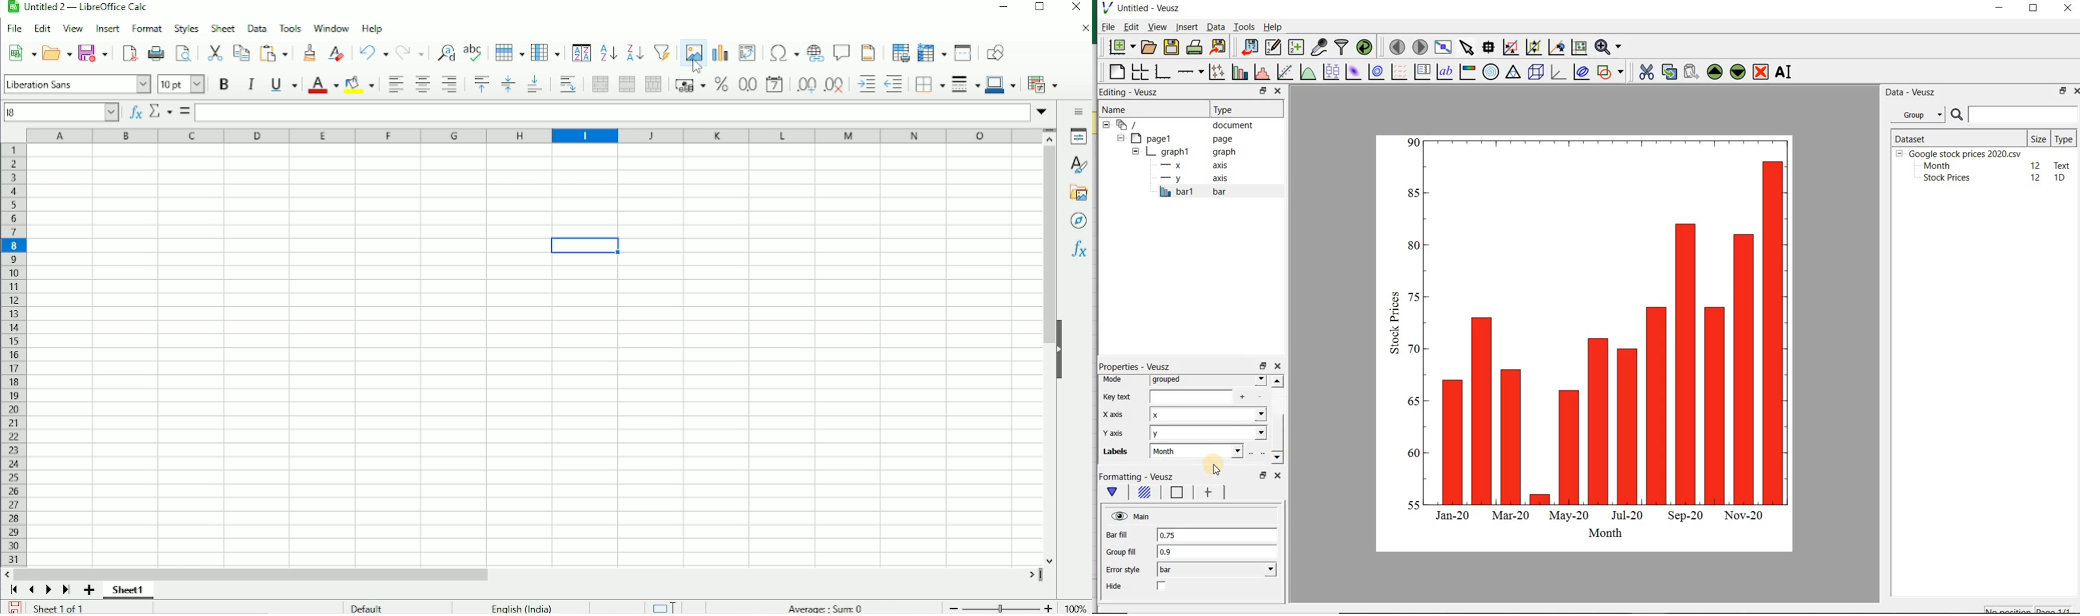  What do you see at coordinates (1001, 607) in the screenshot?
I see `Zoom out/in` at bounding box center [1001, 607].